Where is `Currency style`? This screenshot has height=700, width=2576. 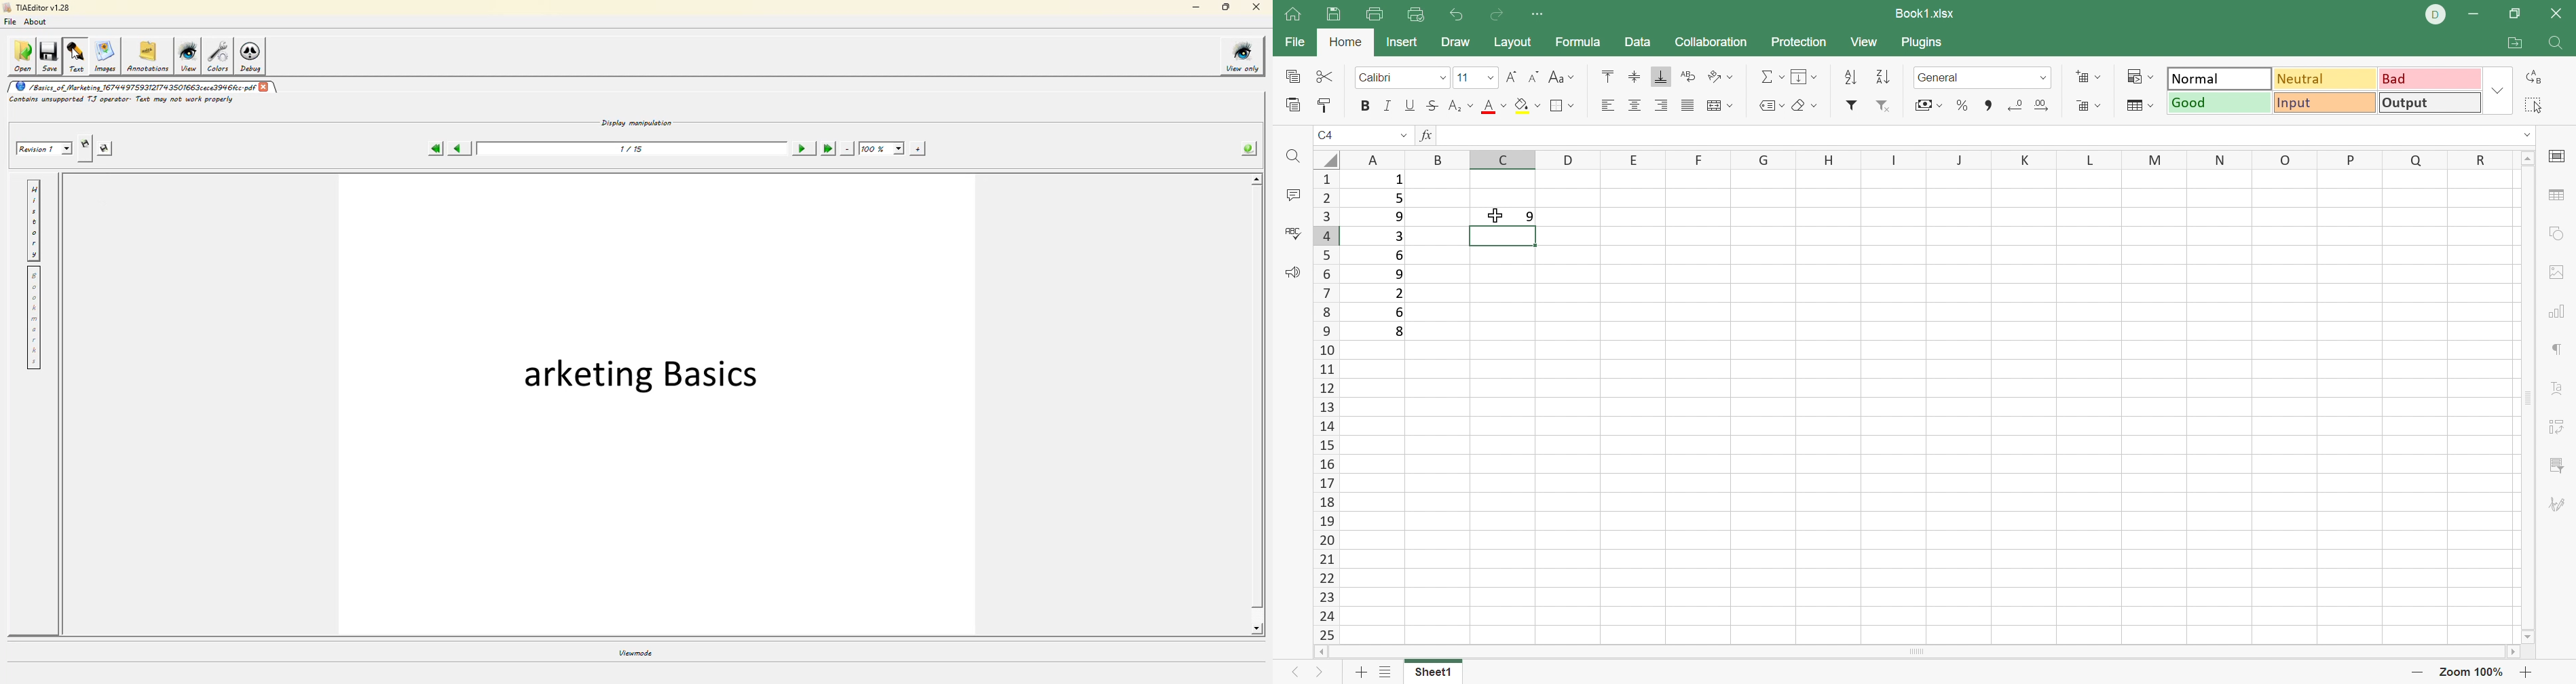 Currency style is located at coordinates (1928, 106).